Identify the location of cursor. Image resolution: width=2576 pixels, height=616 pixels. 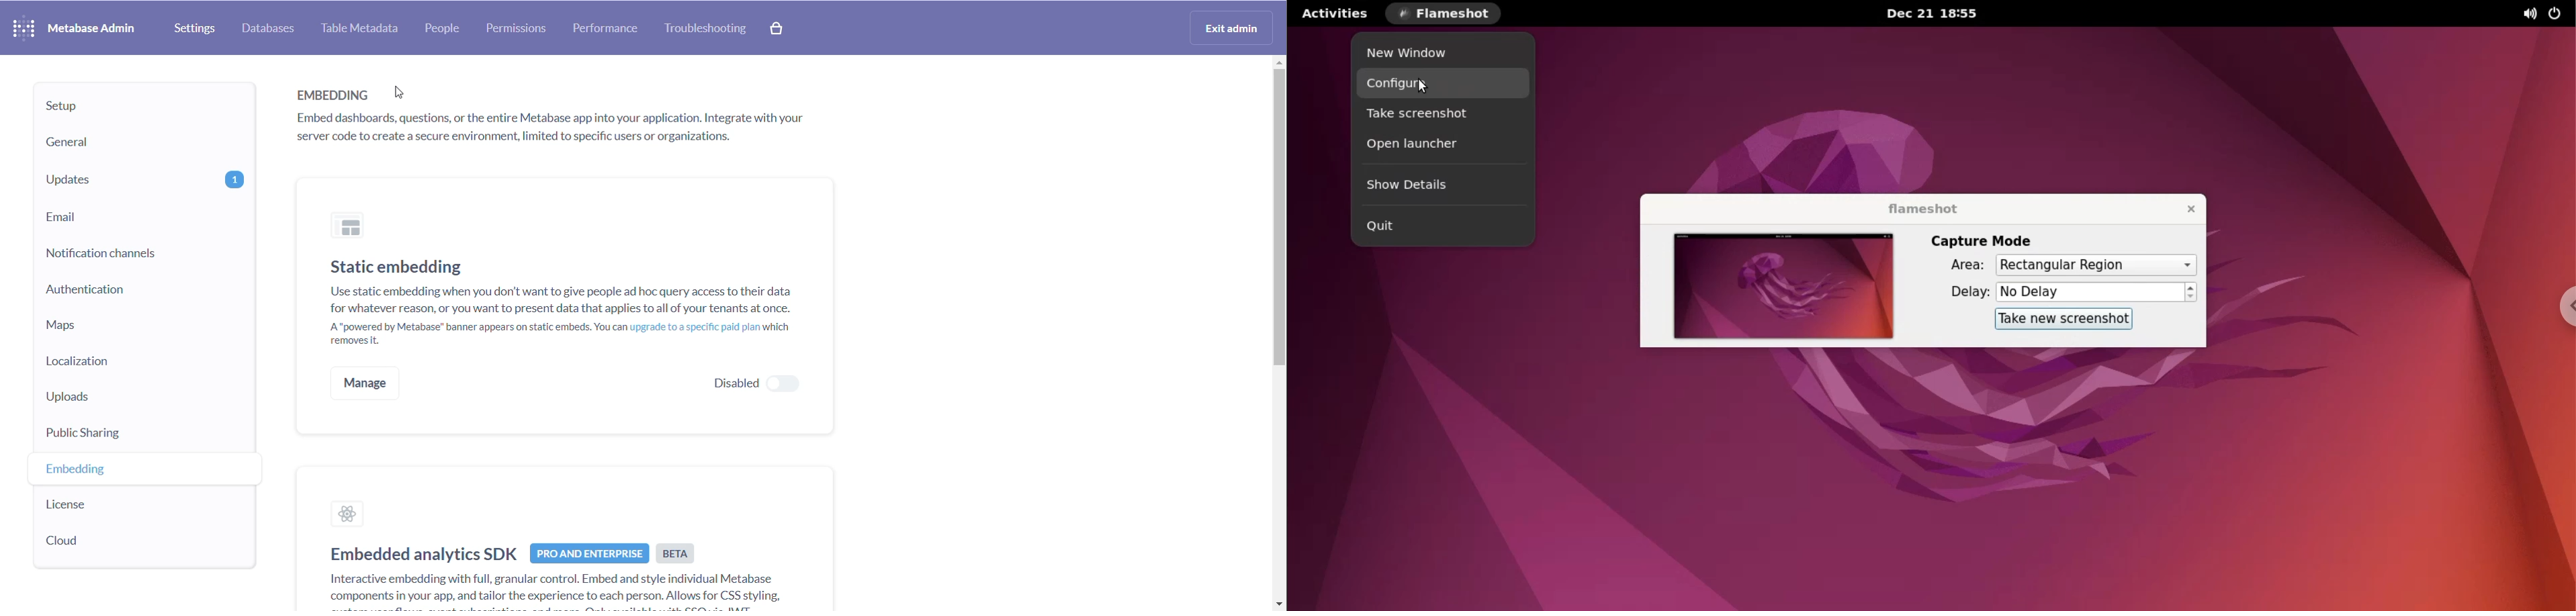
(399, 92).